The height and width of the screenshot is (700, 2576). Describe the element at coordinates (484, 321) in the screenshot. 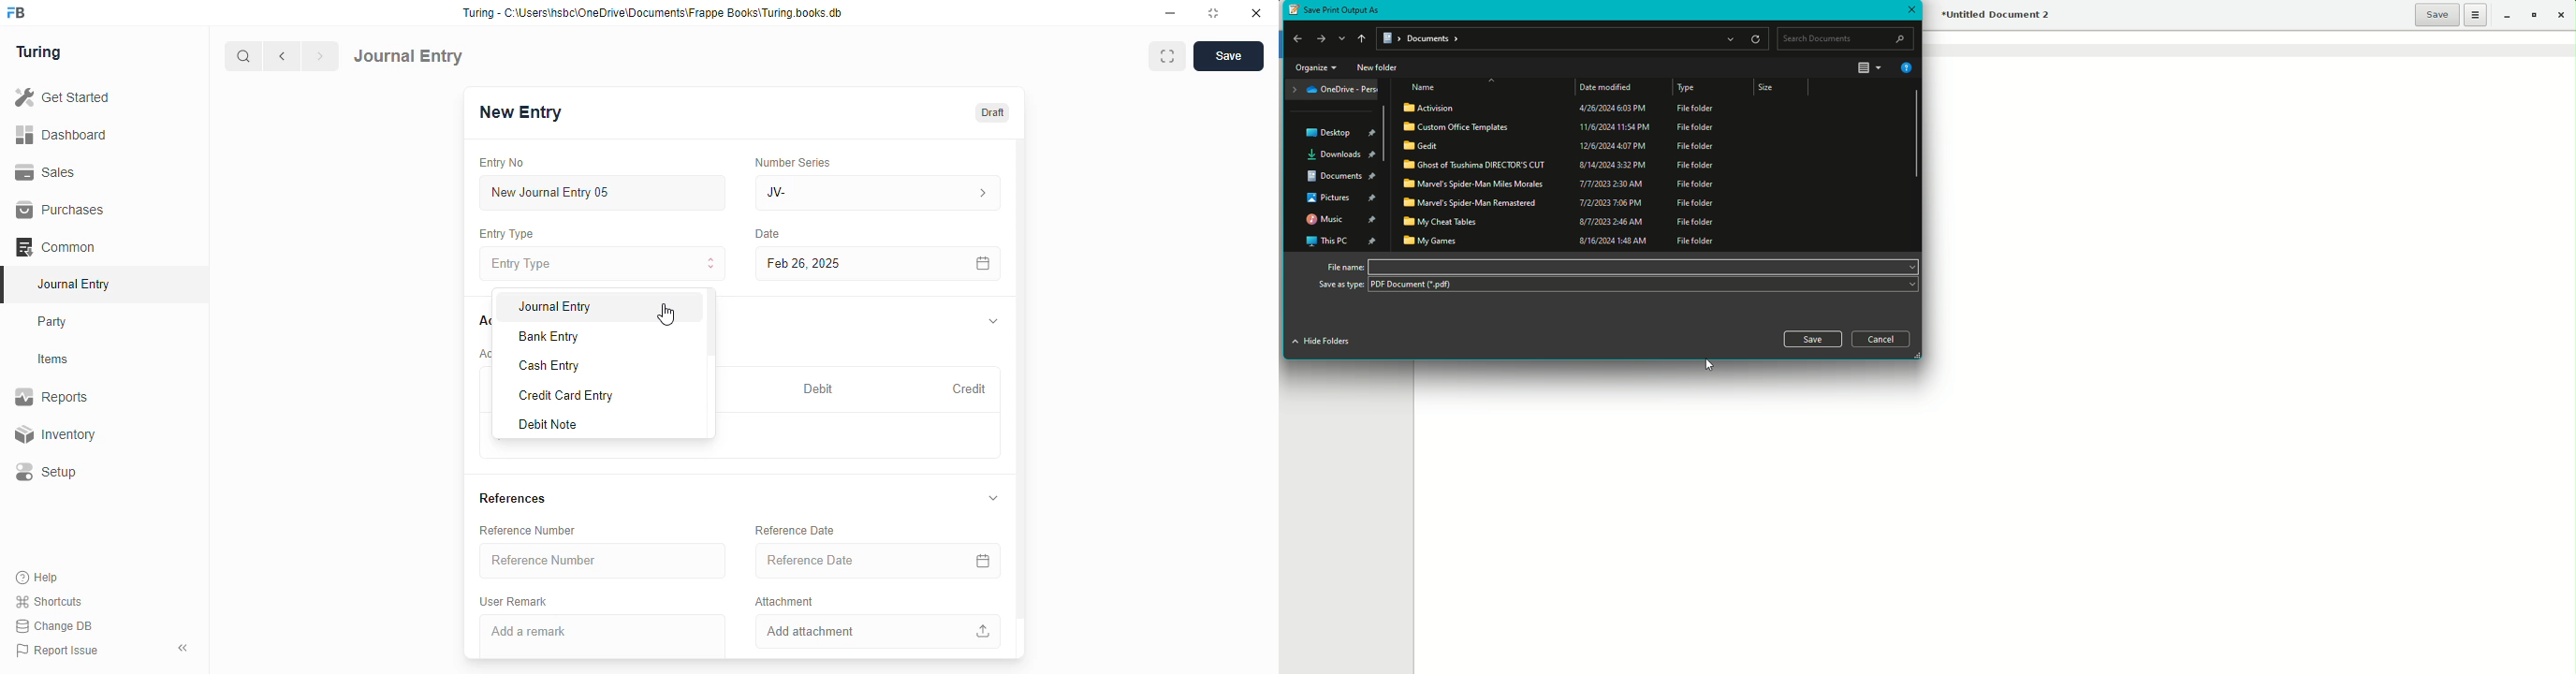

I see `accounts` at that location.